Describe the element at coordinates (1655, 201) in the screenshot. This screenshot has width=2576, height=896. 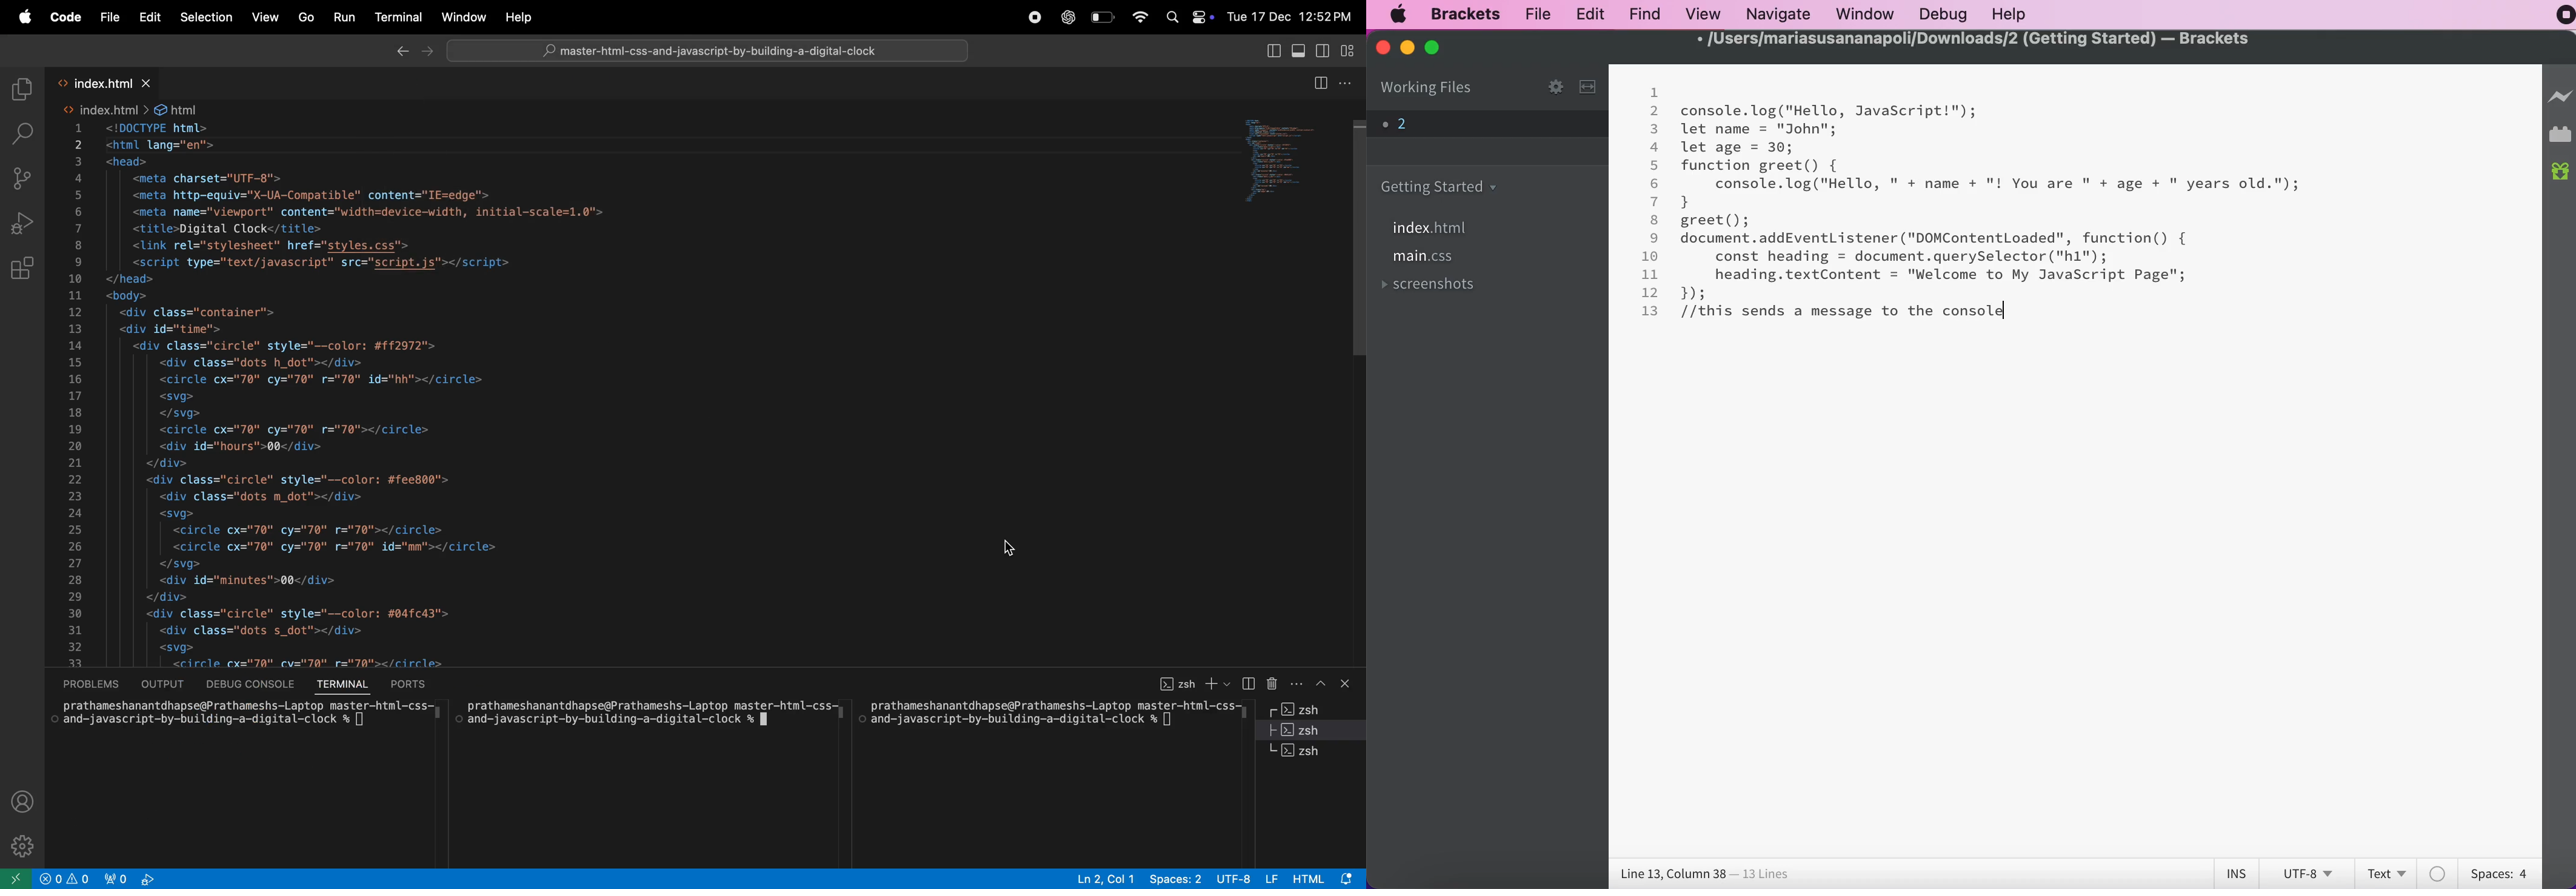
I see `7` at that location.